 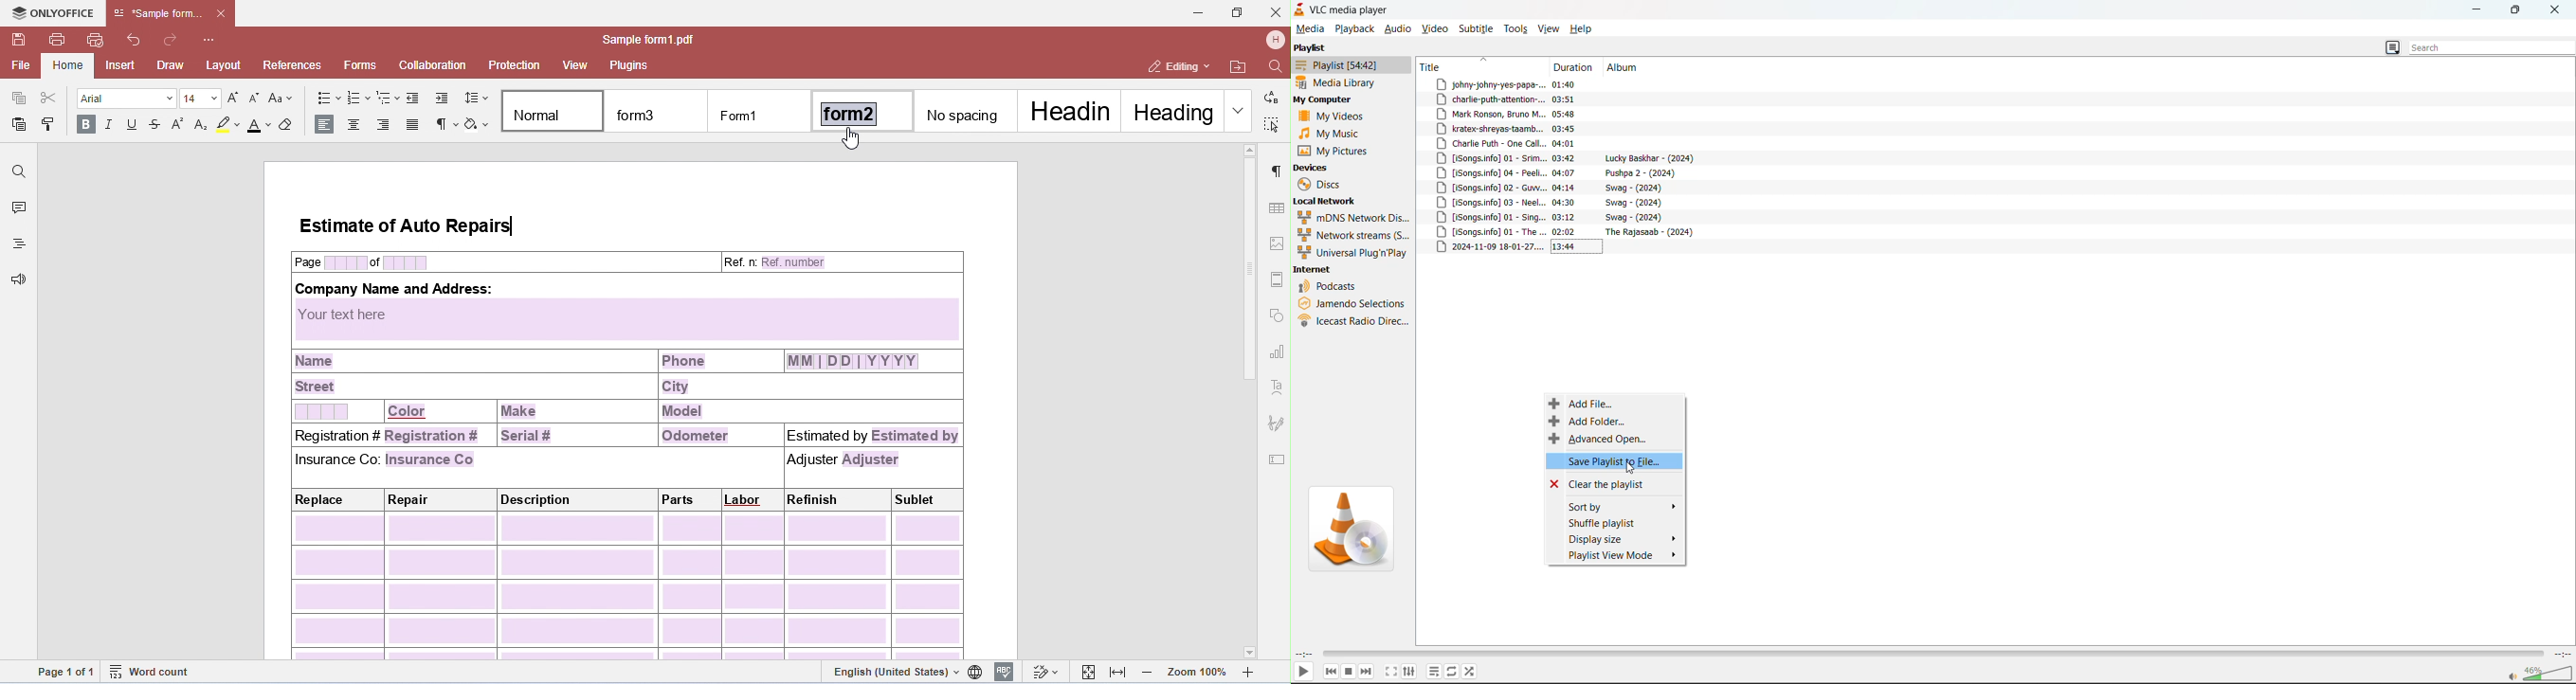 What do you see at coordinates (1586, 27) in the screenshot?
I see `help` at bounding box center [1586, 27].